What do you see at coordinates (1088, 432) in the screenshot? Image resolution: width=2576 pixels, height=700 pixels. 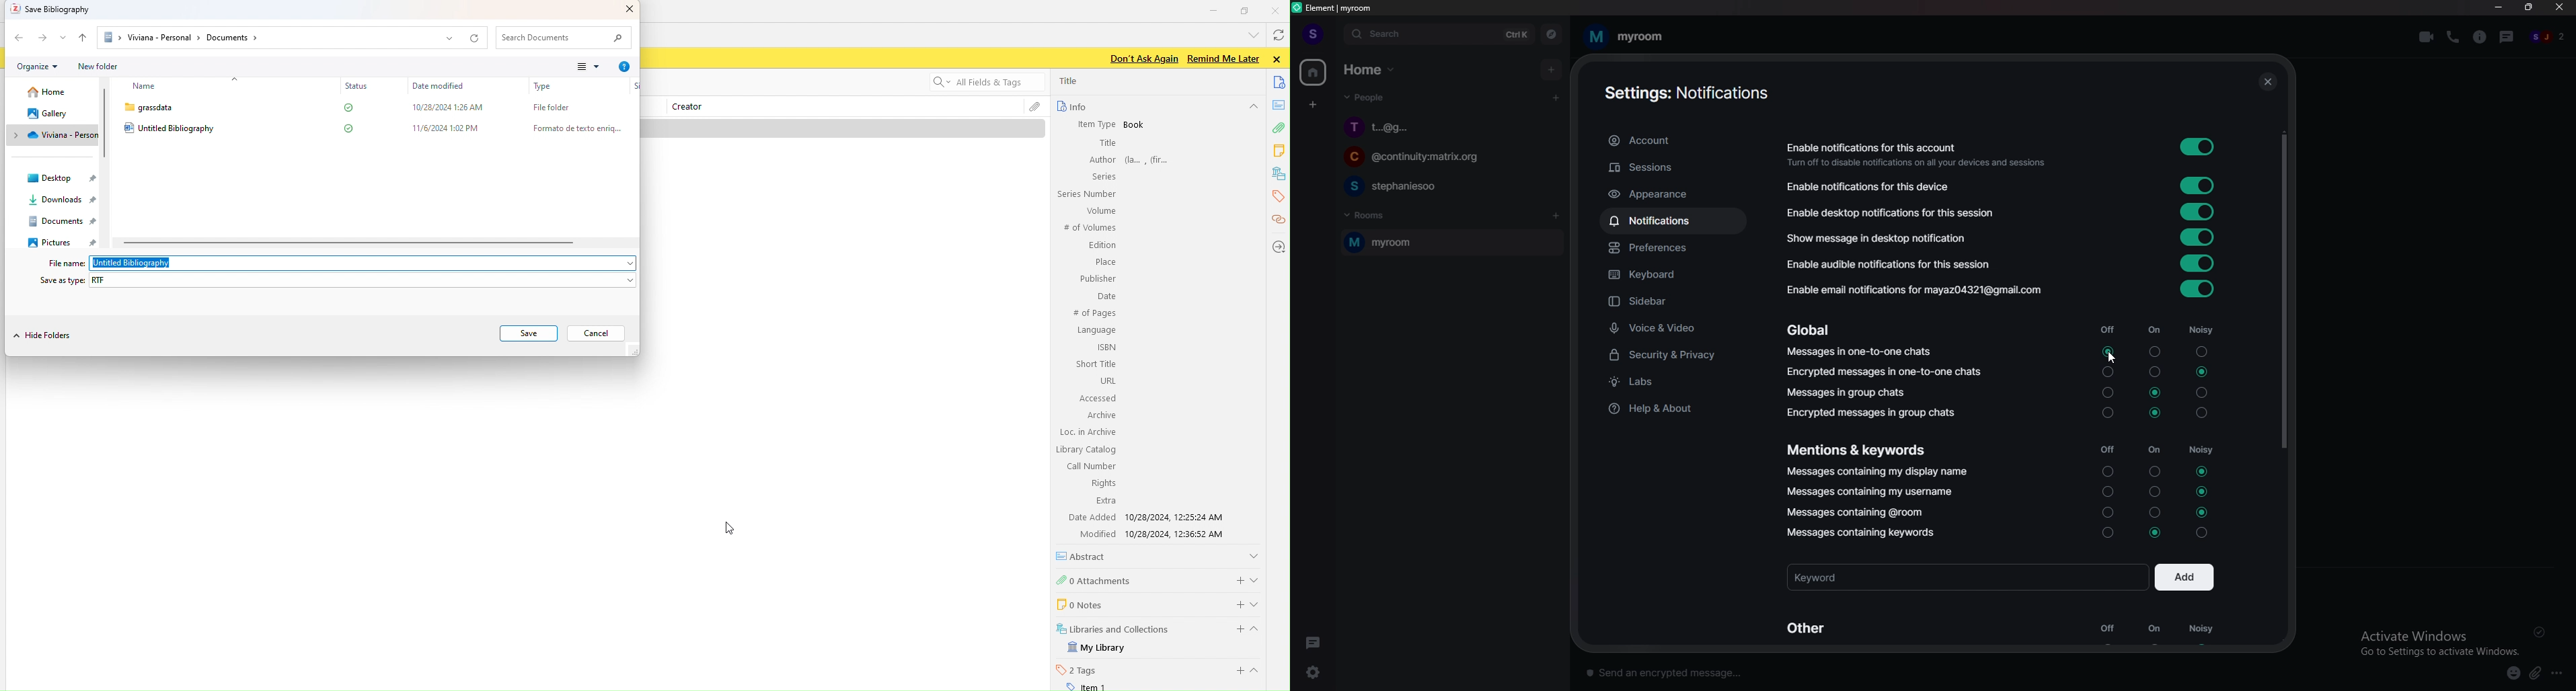 I see `Loc. in Archive` at bounding box center [1088, 432].